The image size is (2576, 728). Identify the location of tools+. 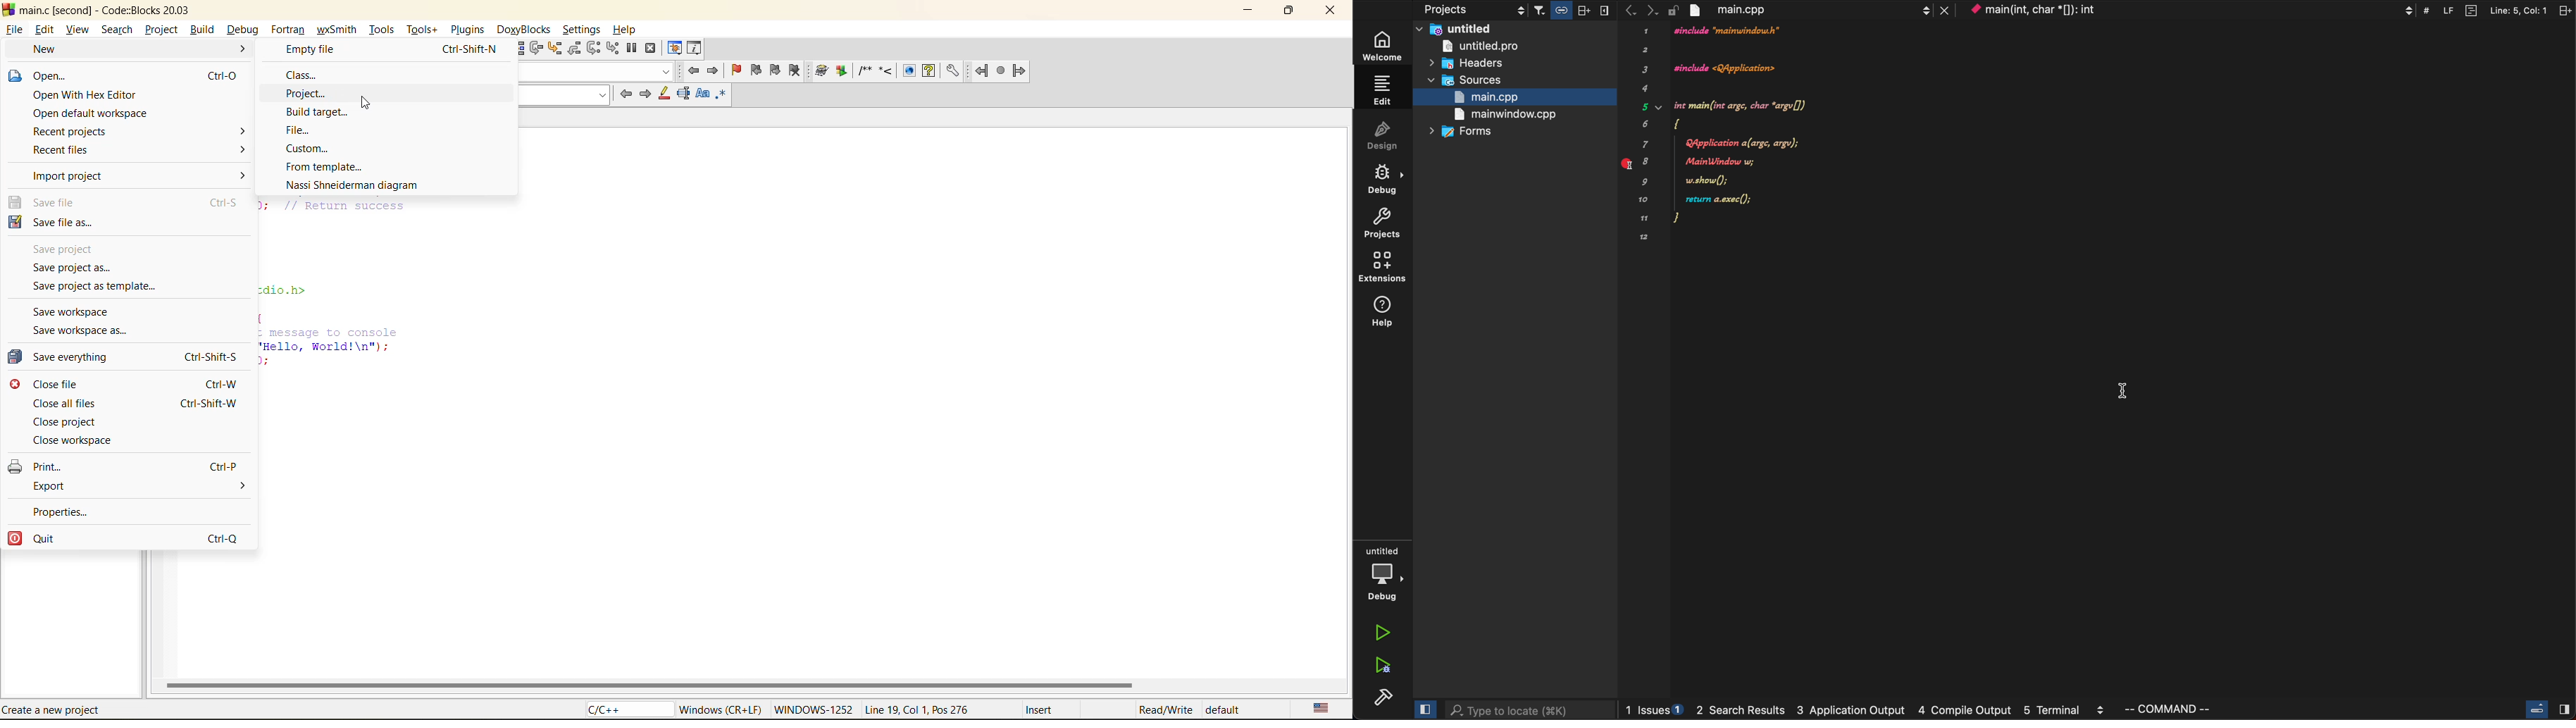
(421, 30).